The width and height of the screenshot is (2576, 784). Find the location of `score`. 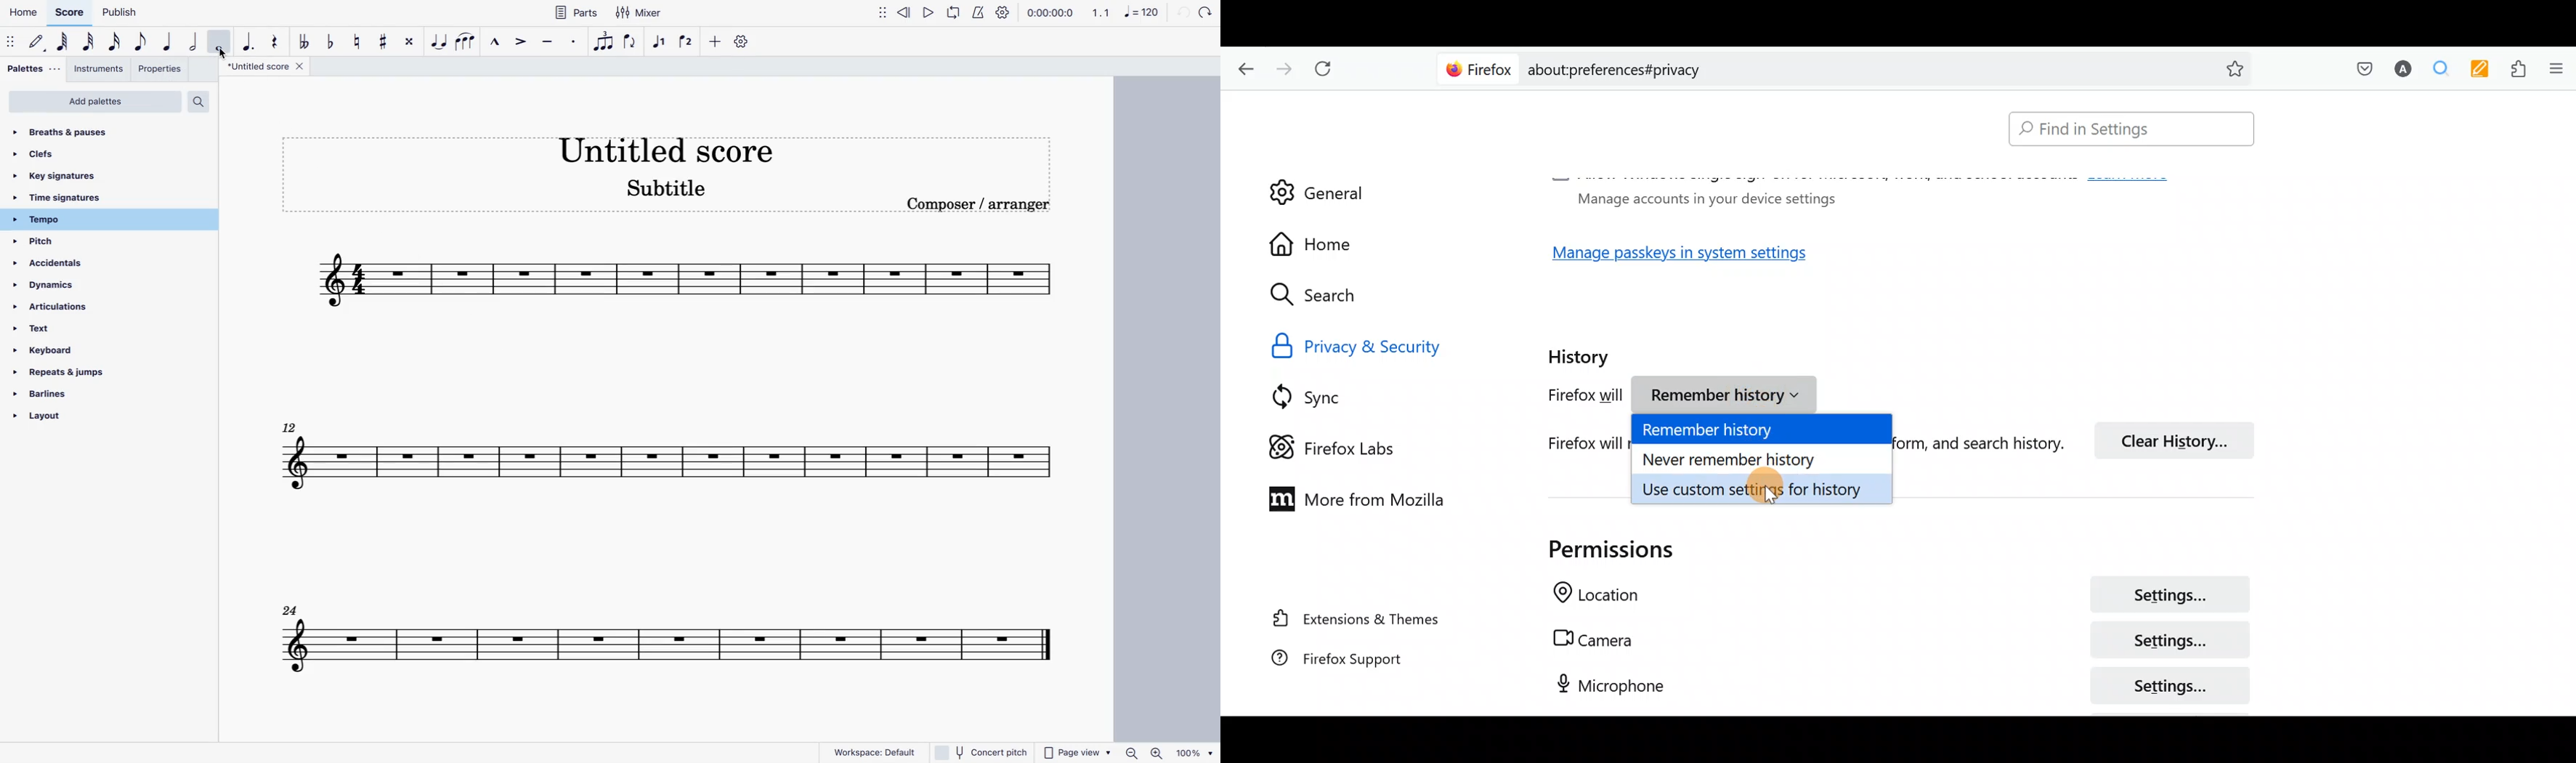

score is located at coordinates (672, 467).